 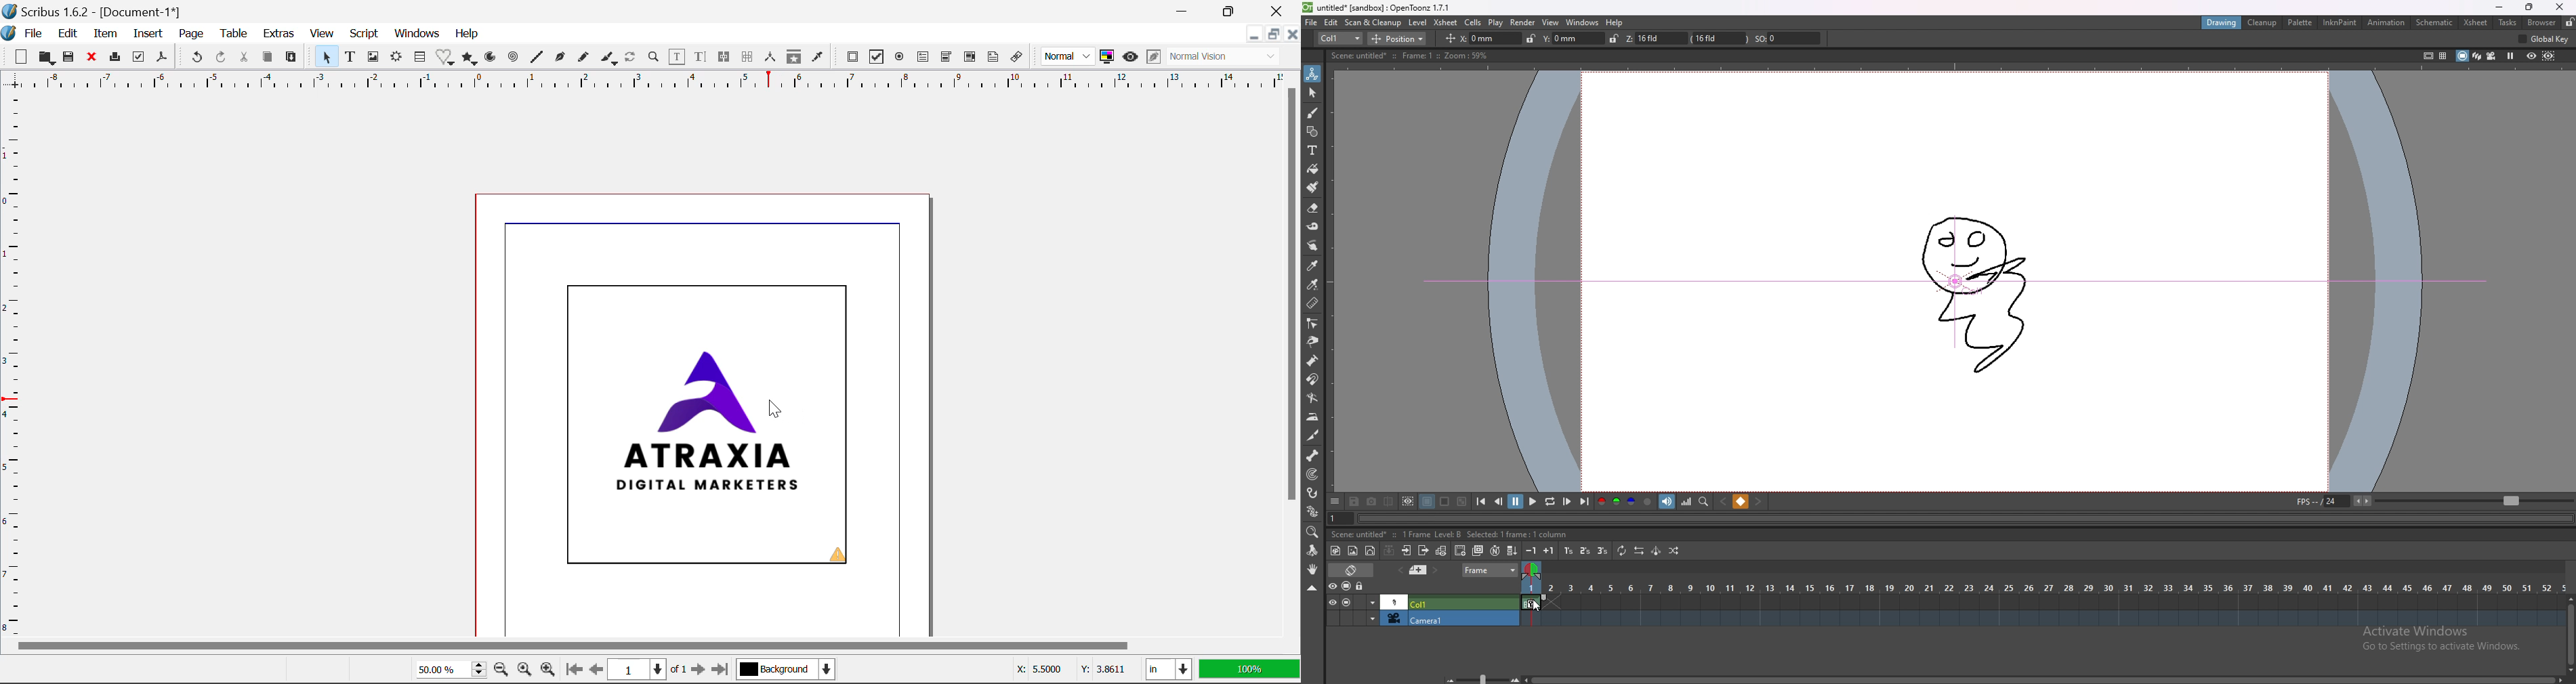 What do you see at coordinates (1704, 501) in the screenshot?
I see `locator` at bounding box center [1704, 501].